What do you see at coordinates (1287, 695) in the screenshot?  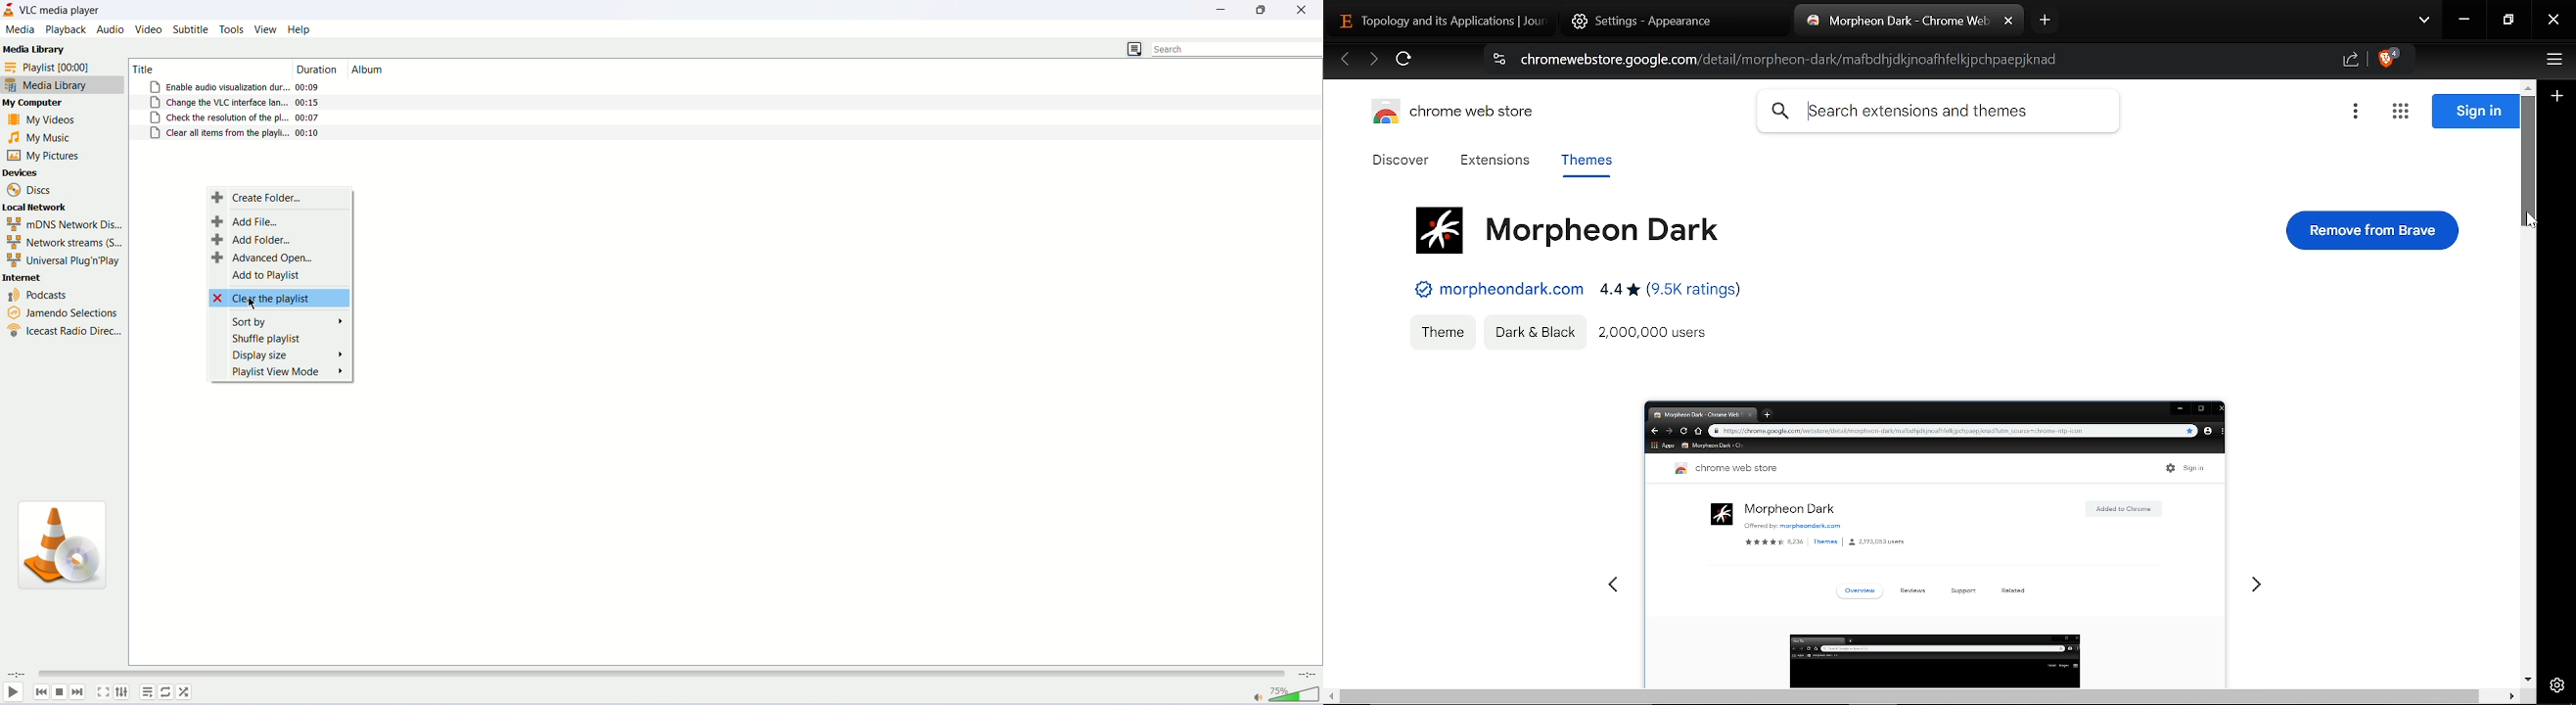 I see `volume bar` at bounding box center [1287, 695].